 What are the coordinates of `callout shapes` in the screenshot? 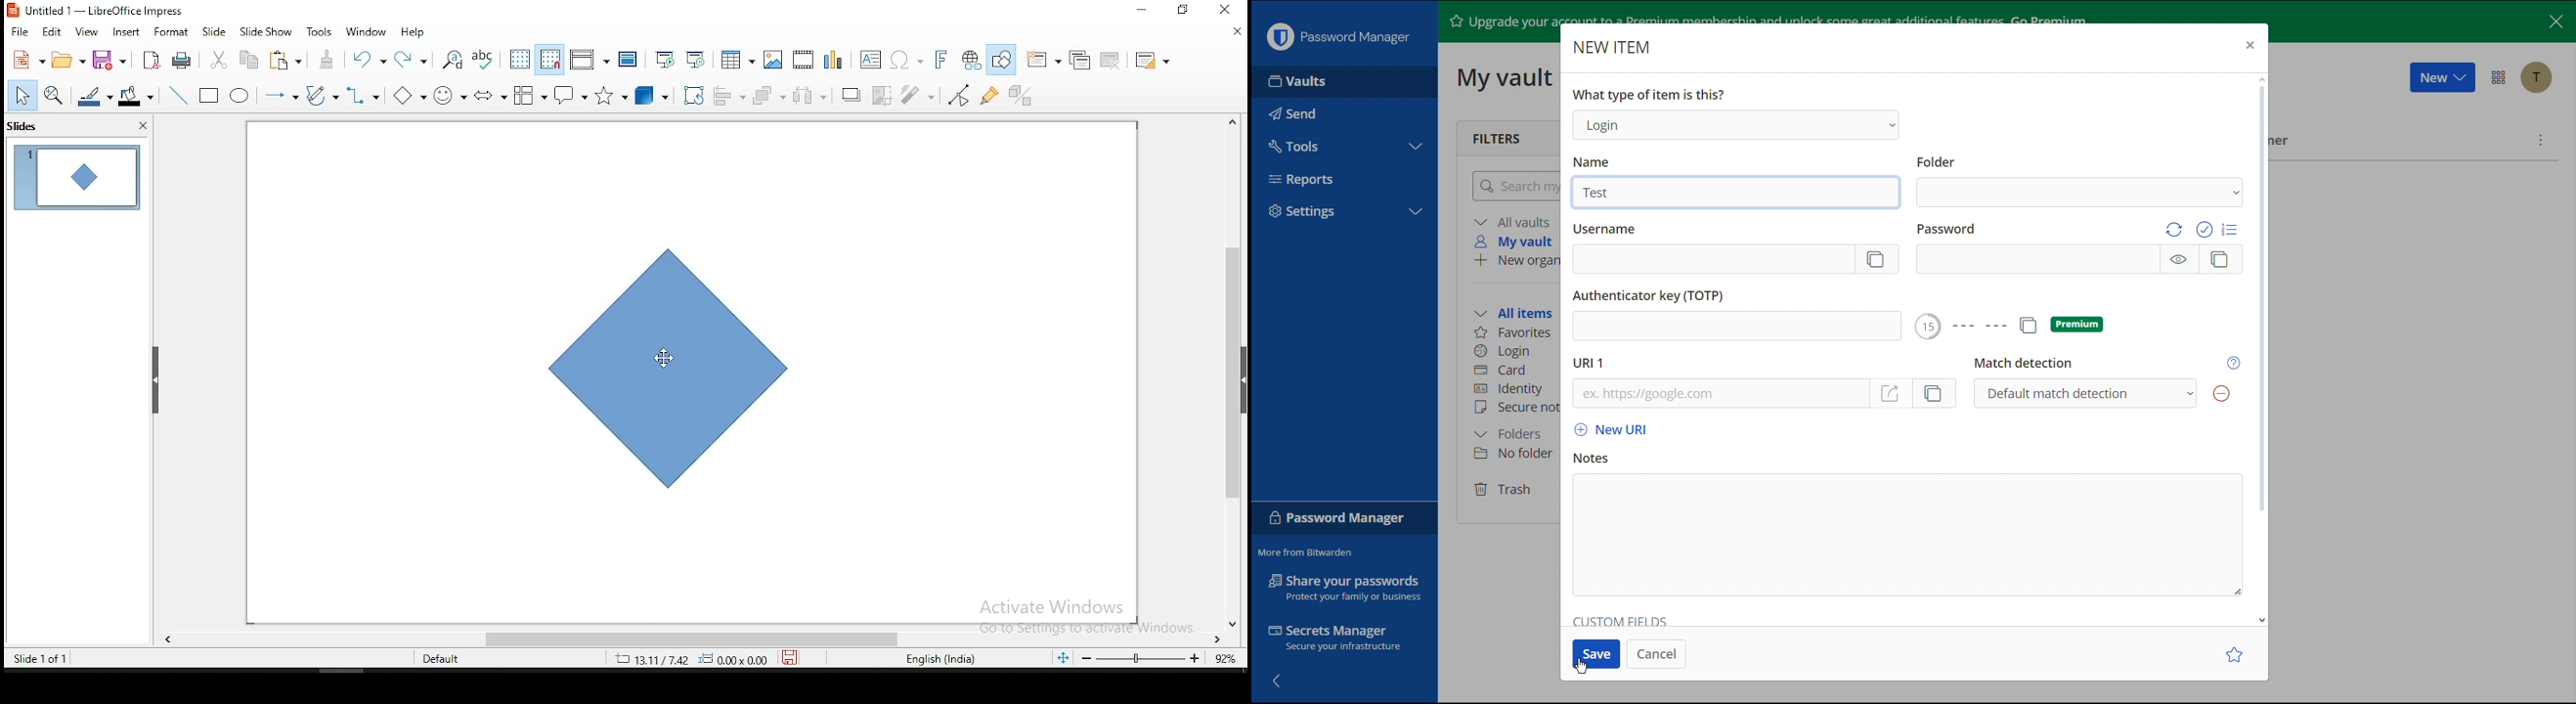 It's located at (574, 94).